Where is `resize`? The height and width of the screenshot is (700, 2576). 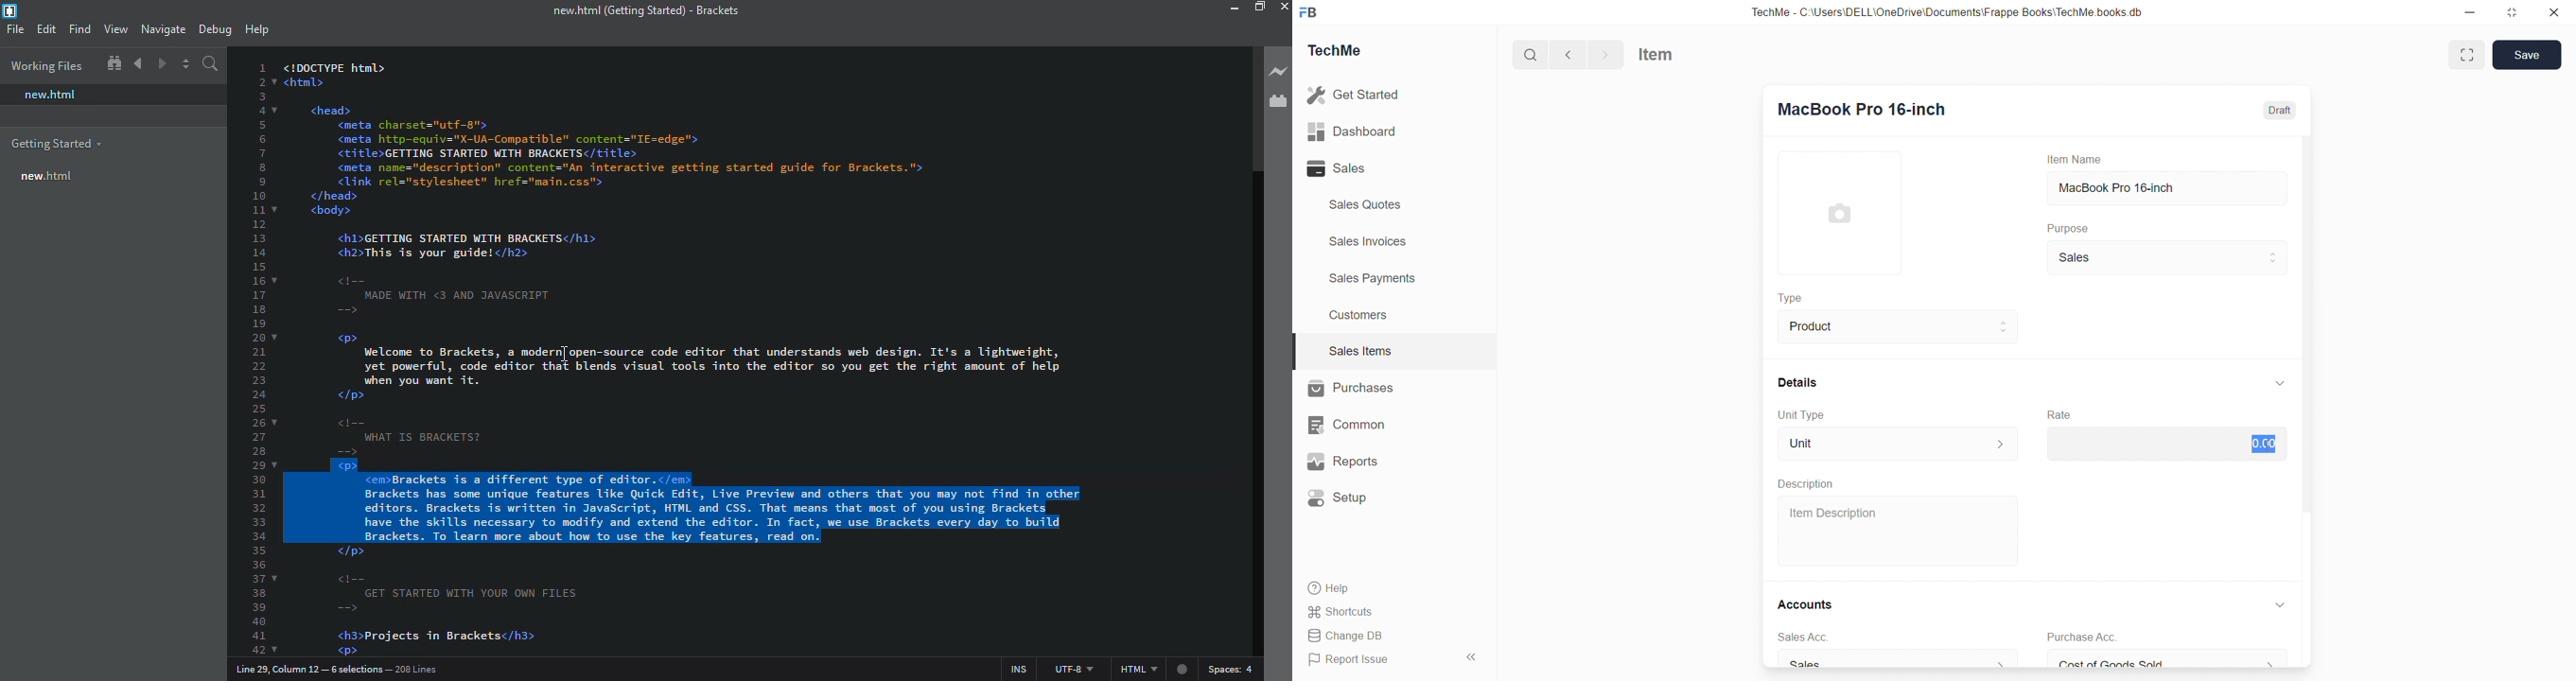 resize is located at coordinates (2513, 13).